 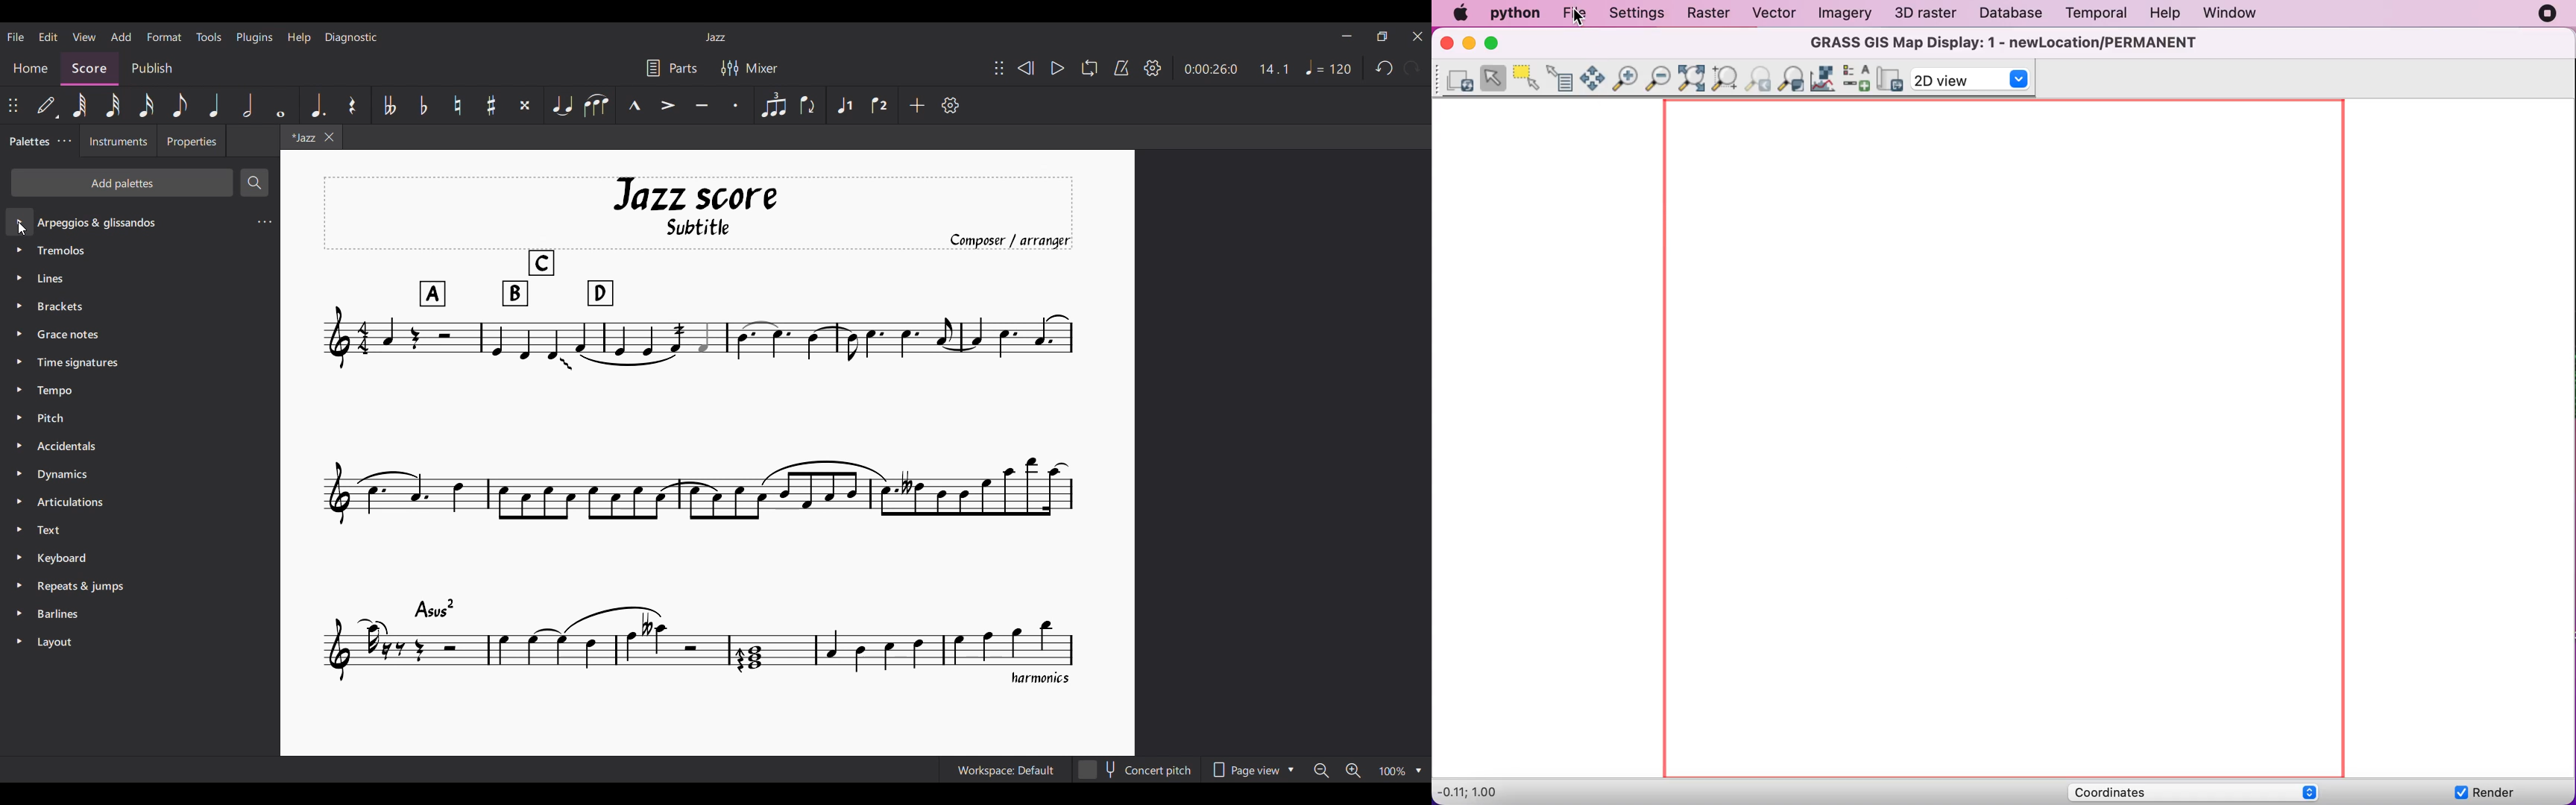 I want to click on Palettes, so click(x=28, y=141).